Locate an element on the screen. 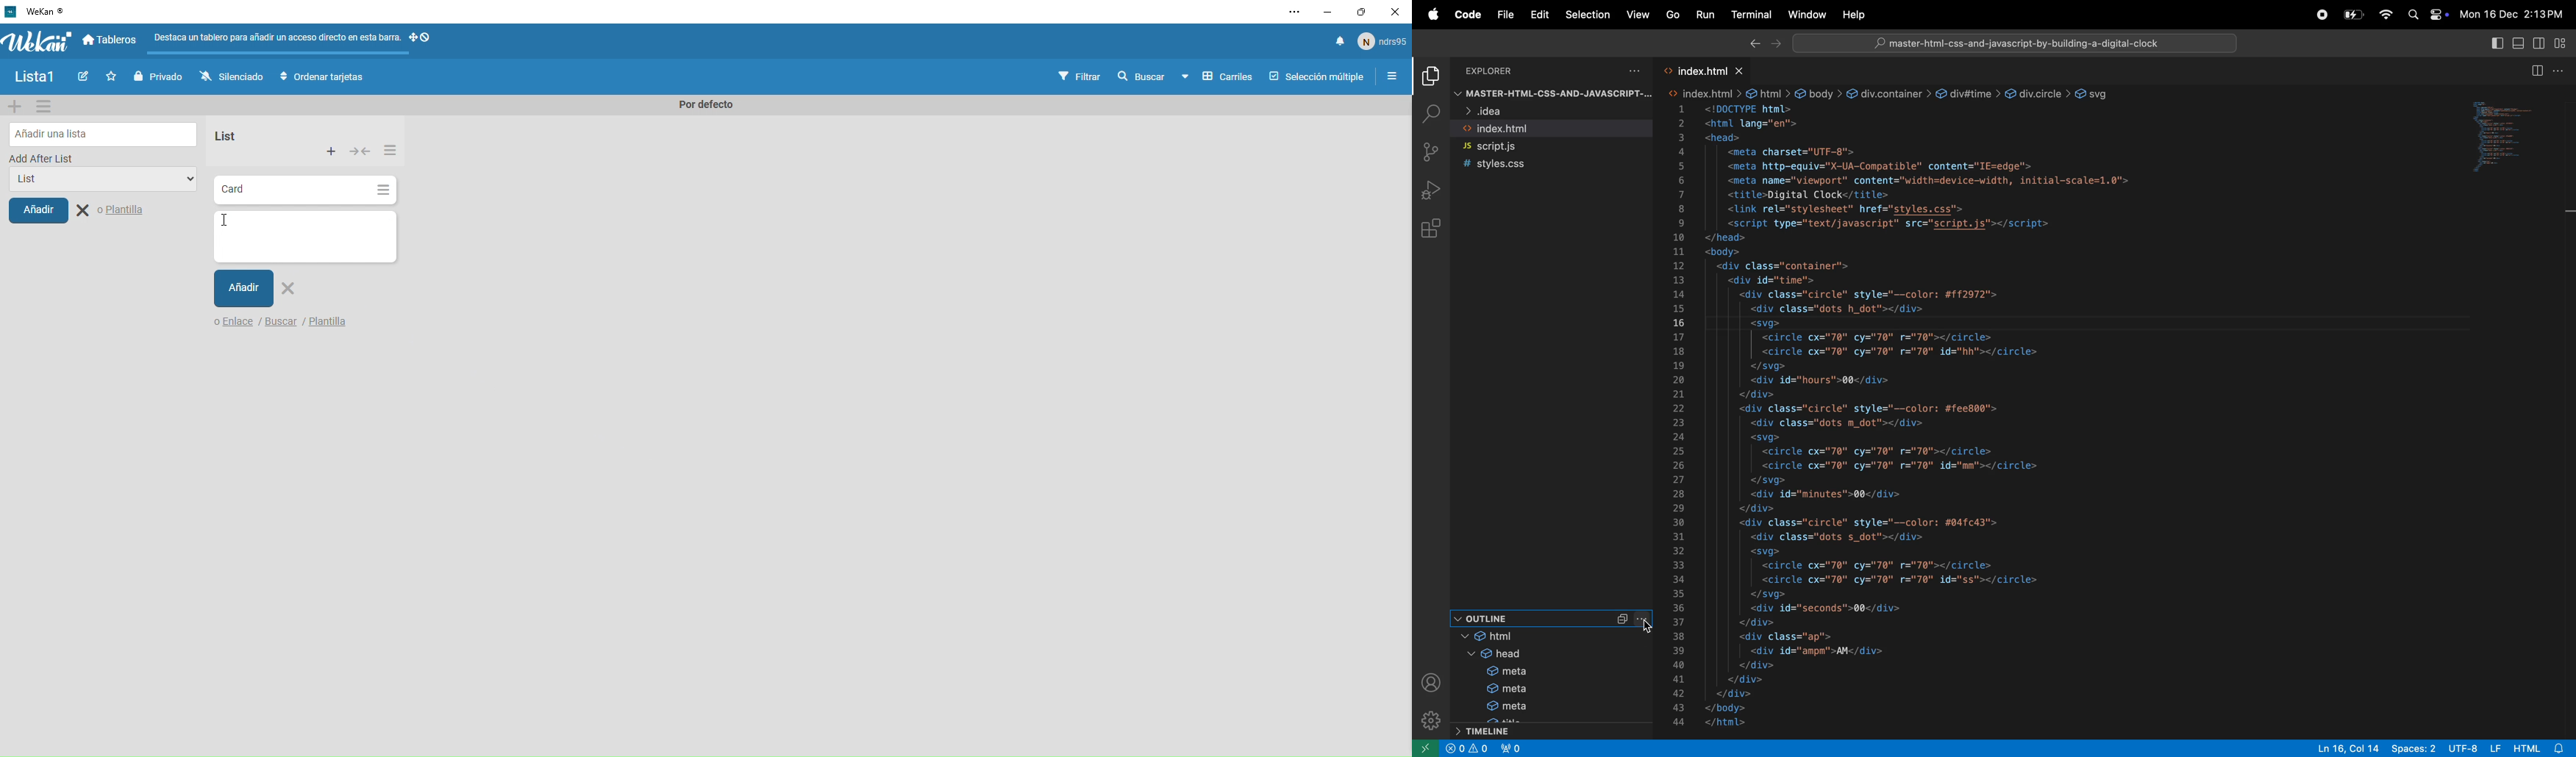 Image resolution: width=2576 pixels, height=784 pixels. alerts is located at coordinates (1479, 749).